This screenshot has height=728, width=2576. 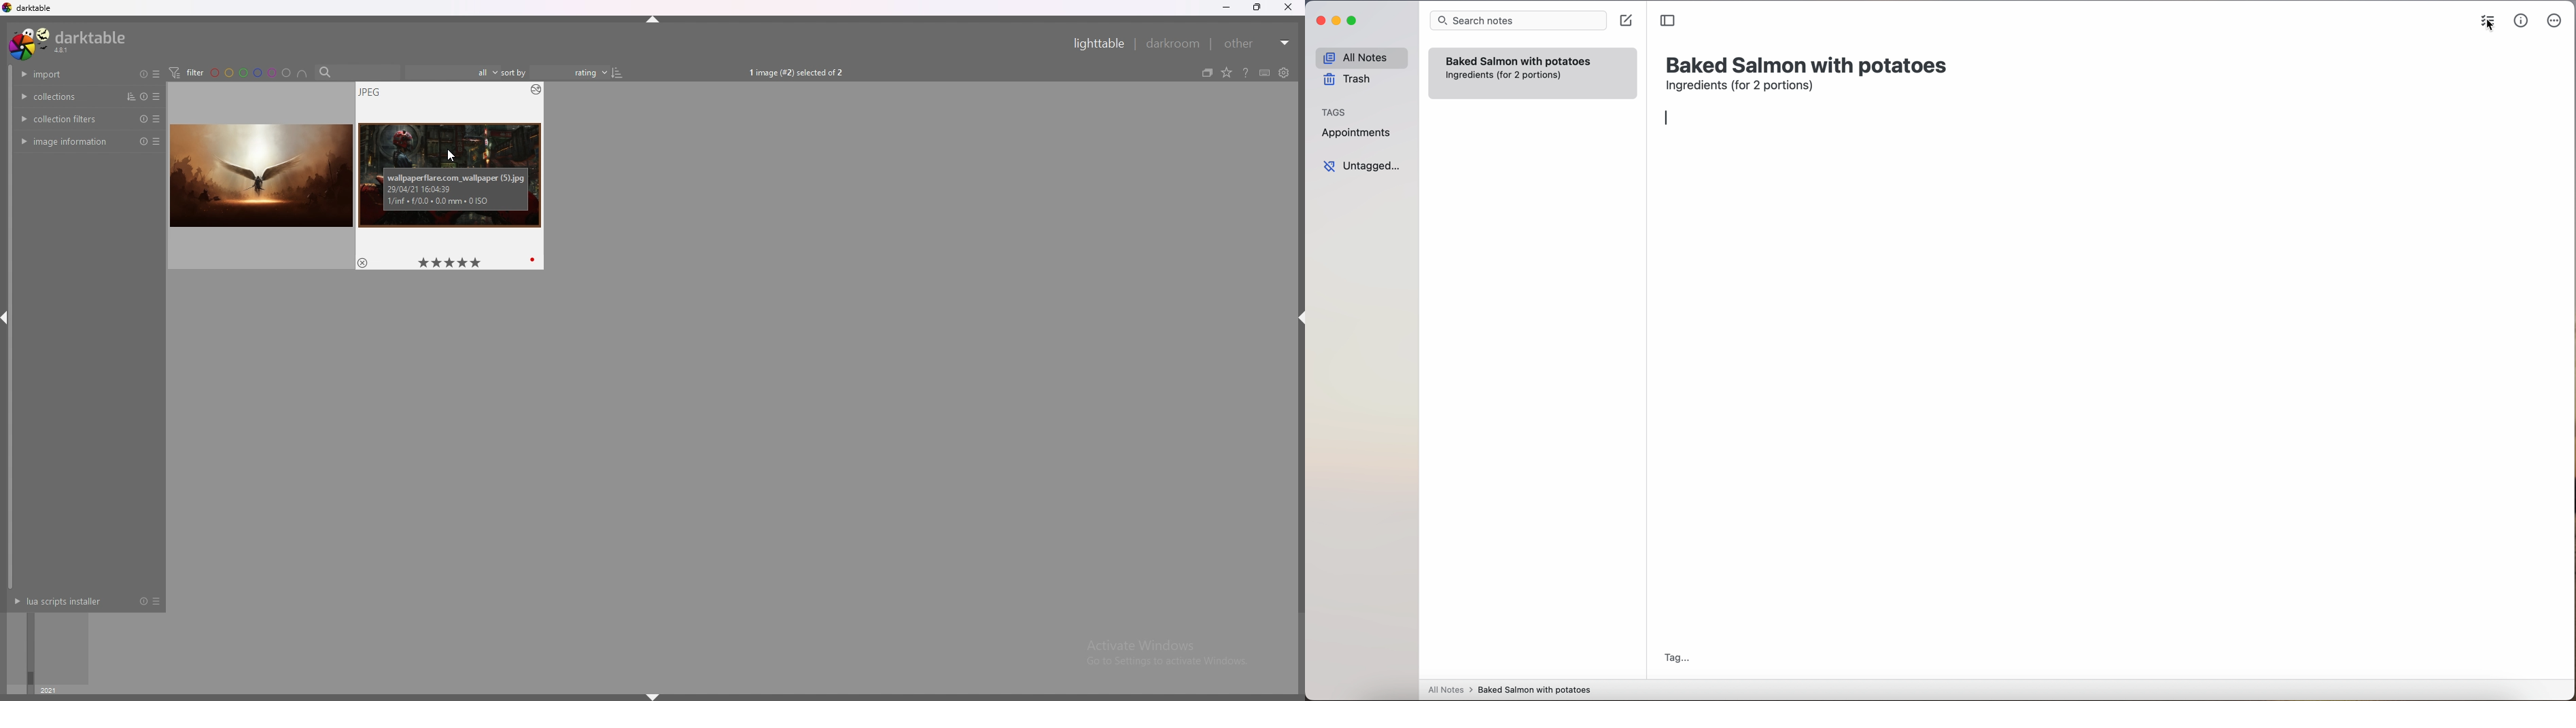 What do you see at coordinates (1319, 21) in the screenshot?
I see `close Simplenote` at bounding box center [1319, 21].